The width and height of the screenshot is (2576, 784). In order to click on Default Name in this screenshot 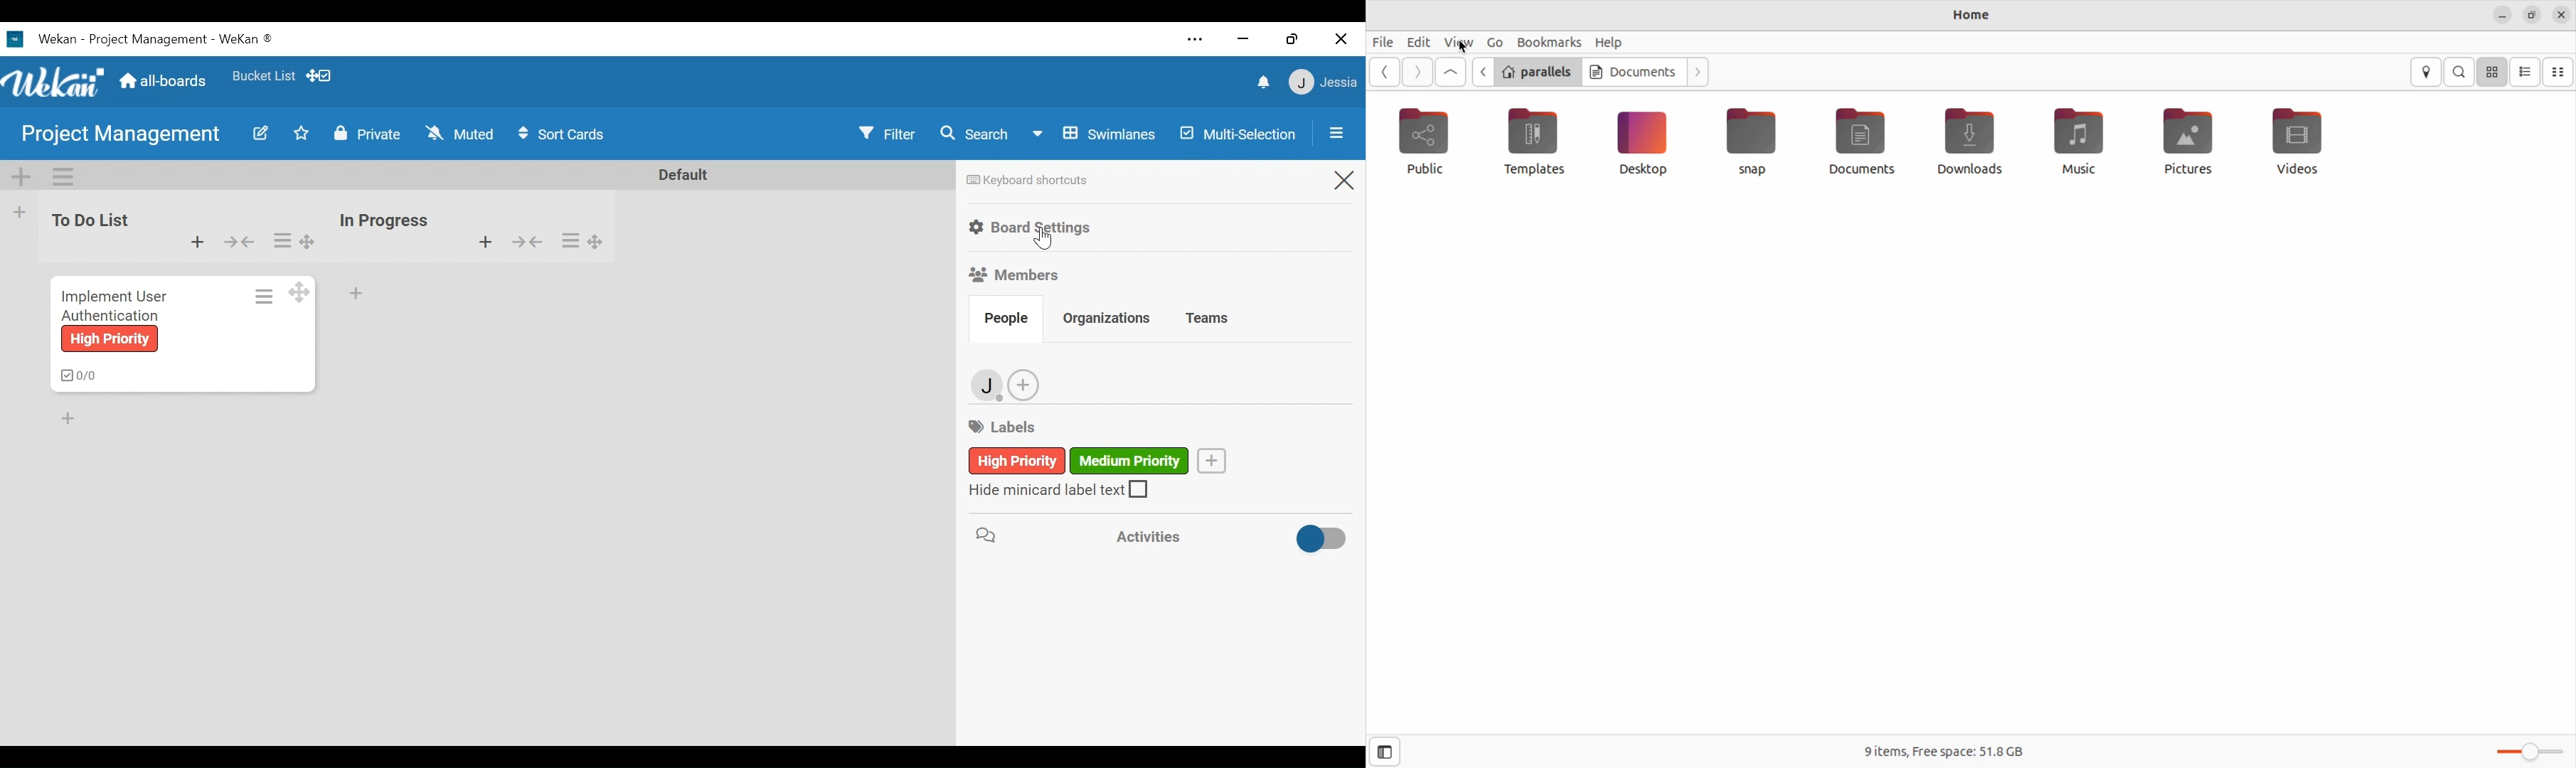, I will do `click(682, 174)`.